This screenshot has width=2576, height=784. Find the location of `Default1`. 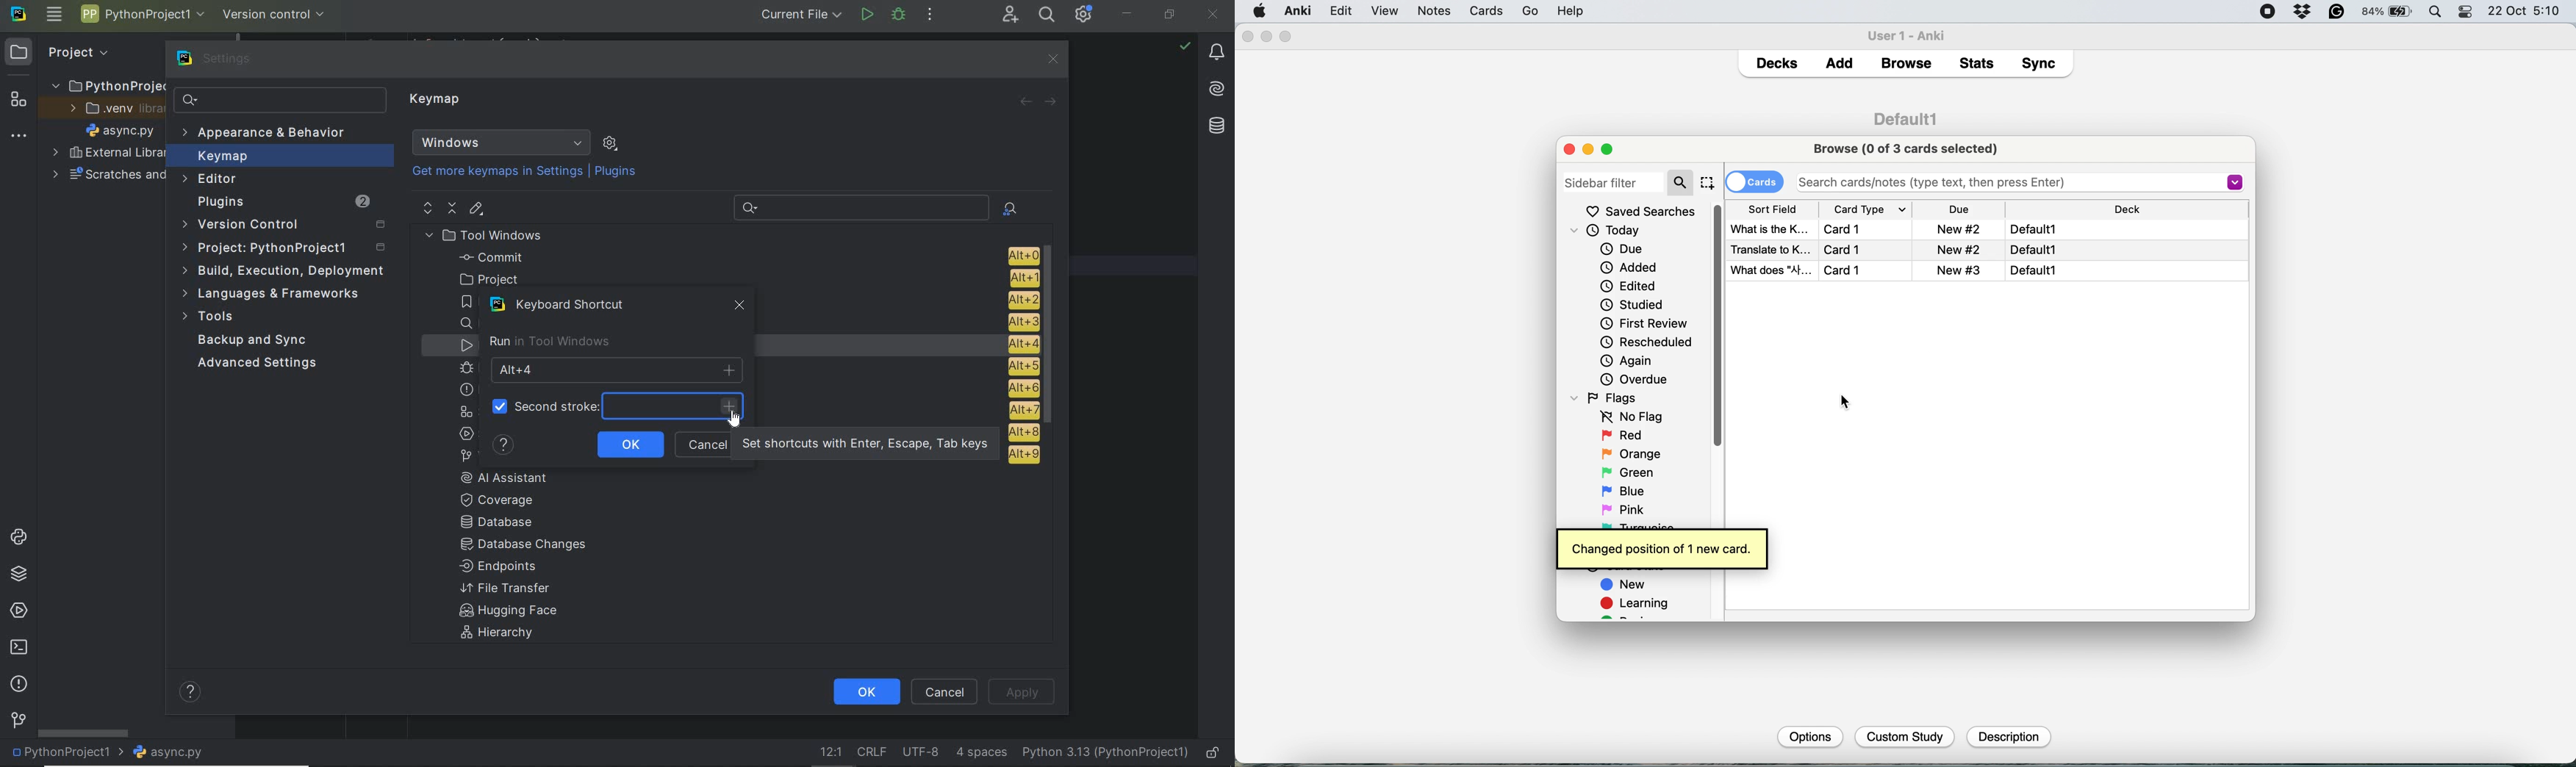

Default1 is located at coordinates (2037, 249).